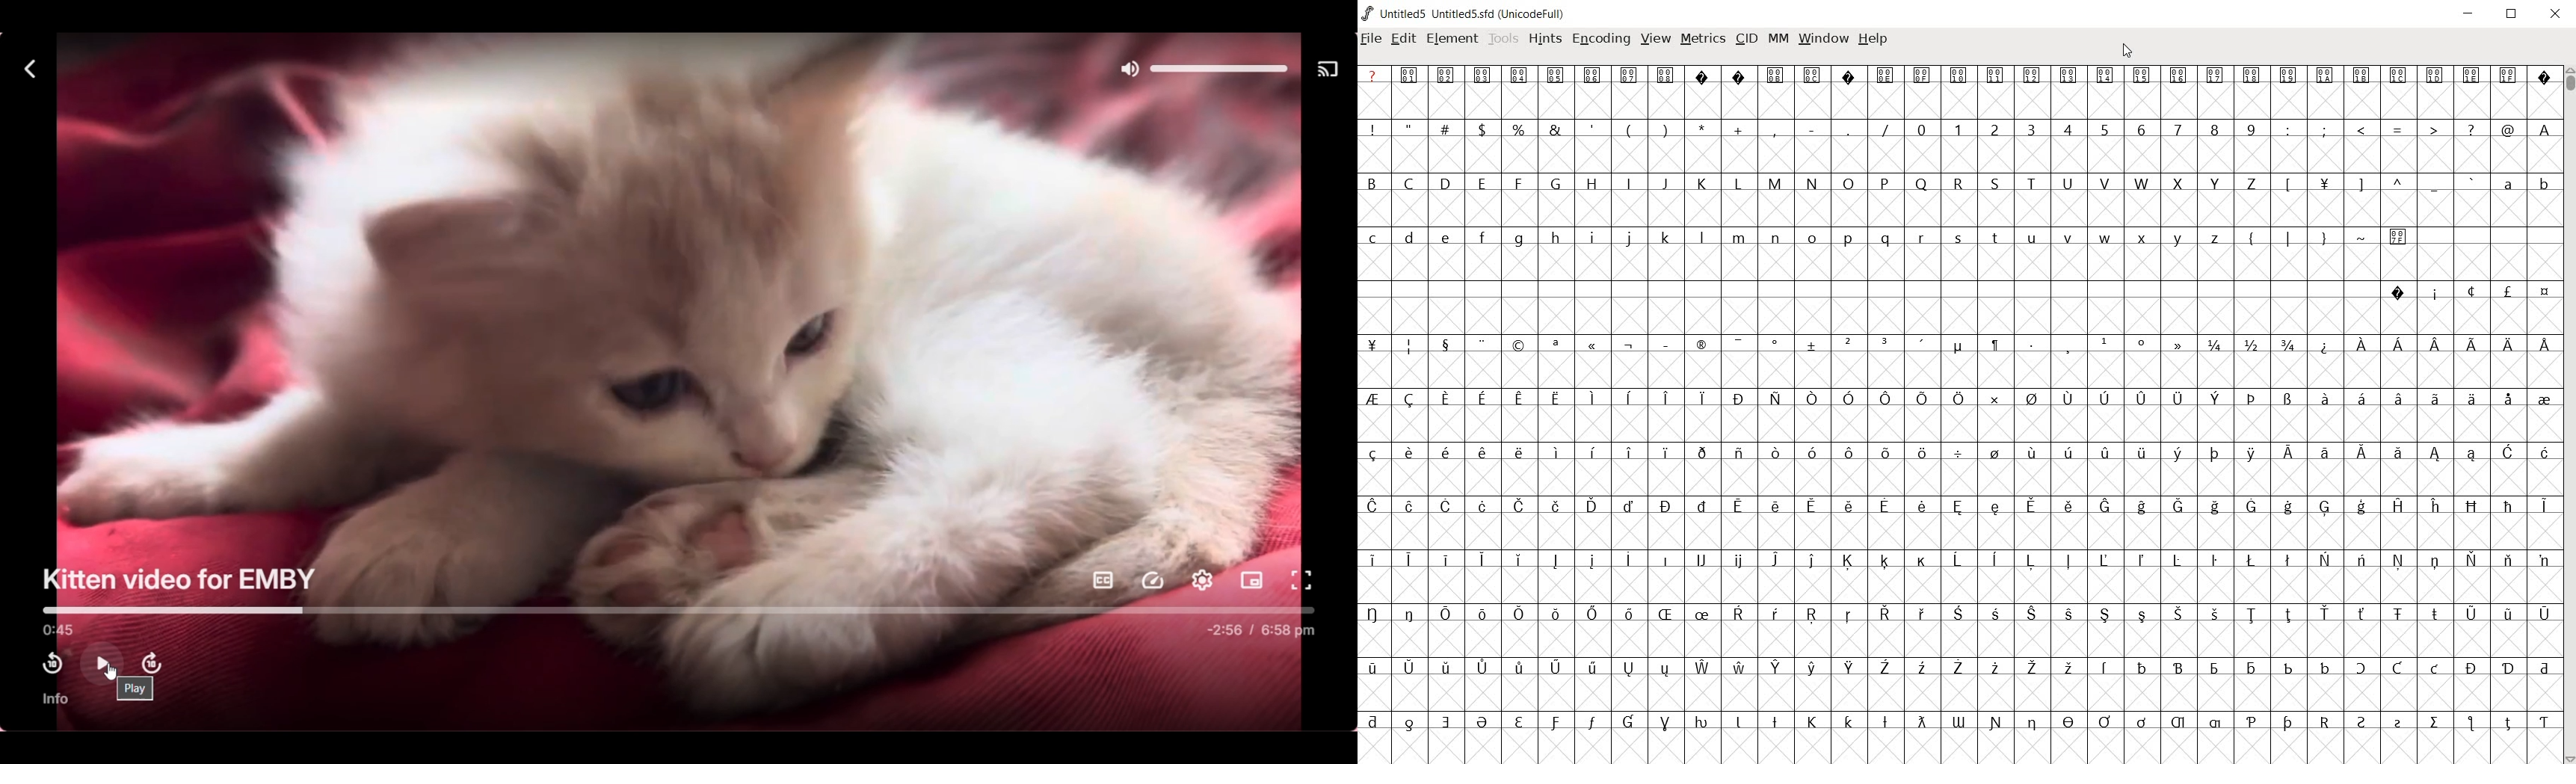 This screenshot has height=784, width=2576. Describe the element at coordinates (2214, 507) in the screenshot. I see `Symbol` at that location.